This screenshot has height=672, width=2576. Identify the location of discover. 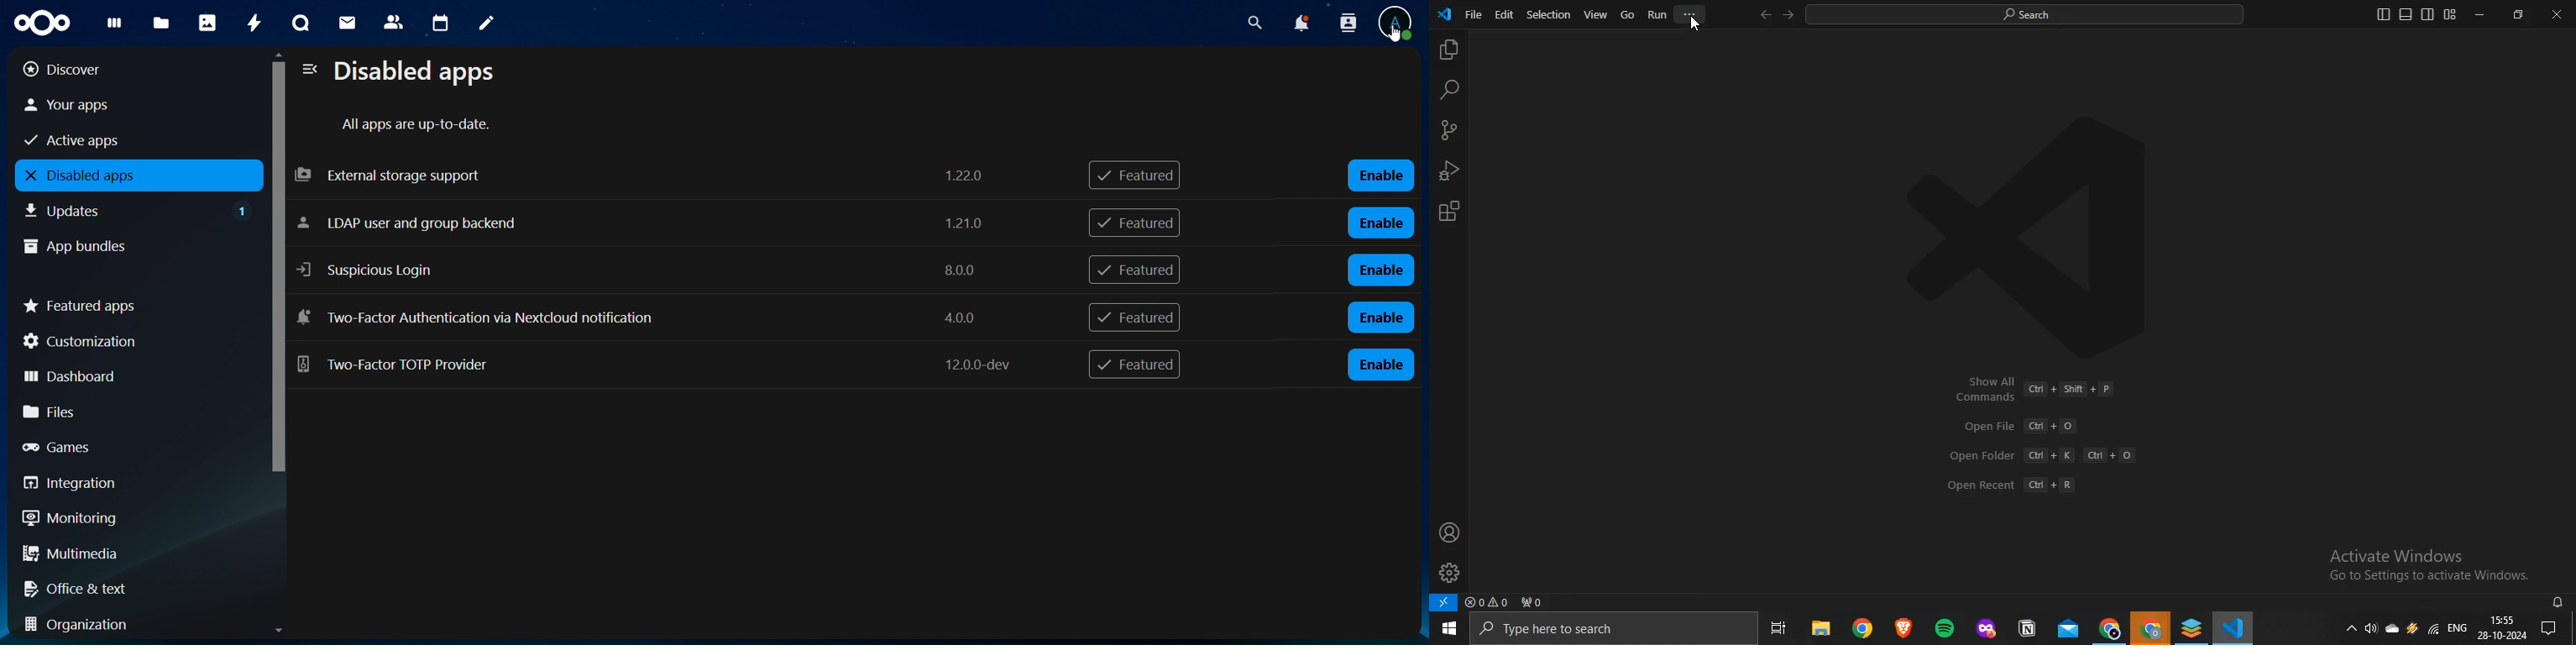
(120, 69).